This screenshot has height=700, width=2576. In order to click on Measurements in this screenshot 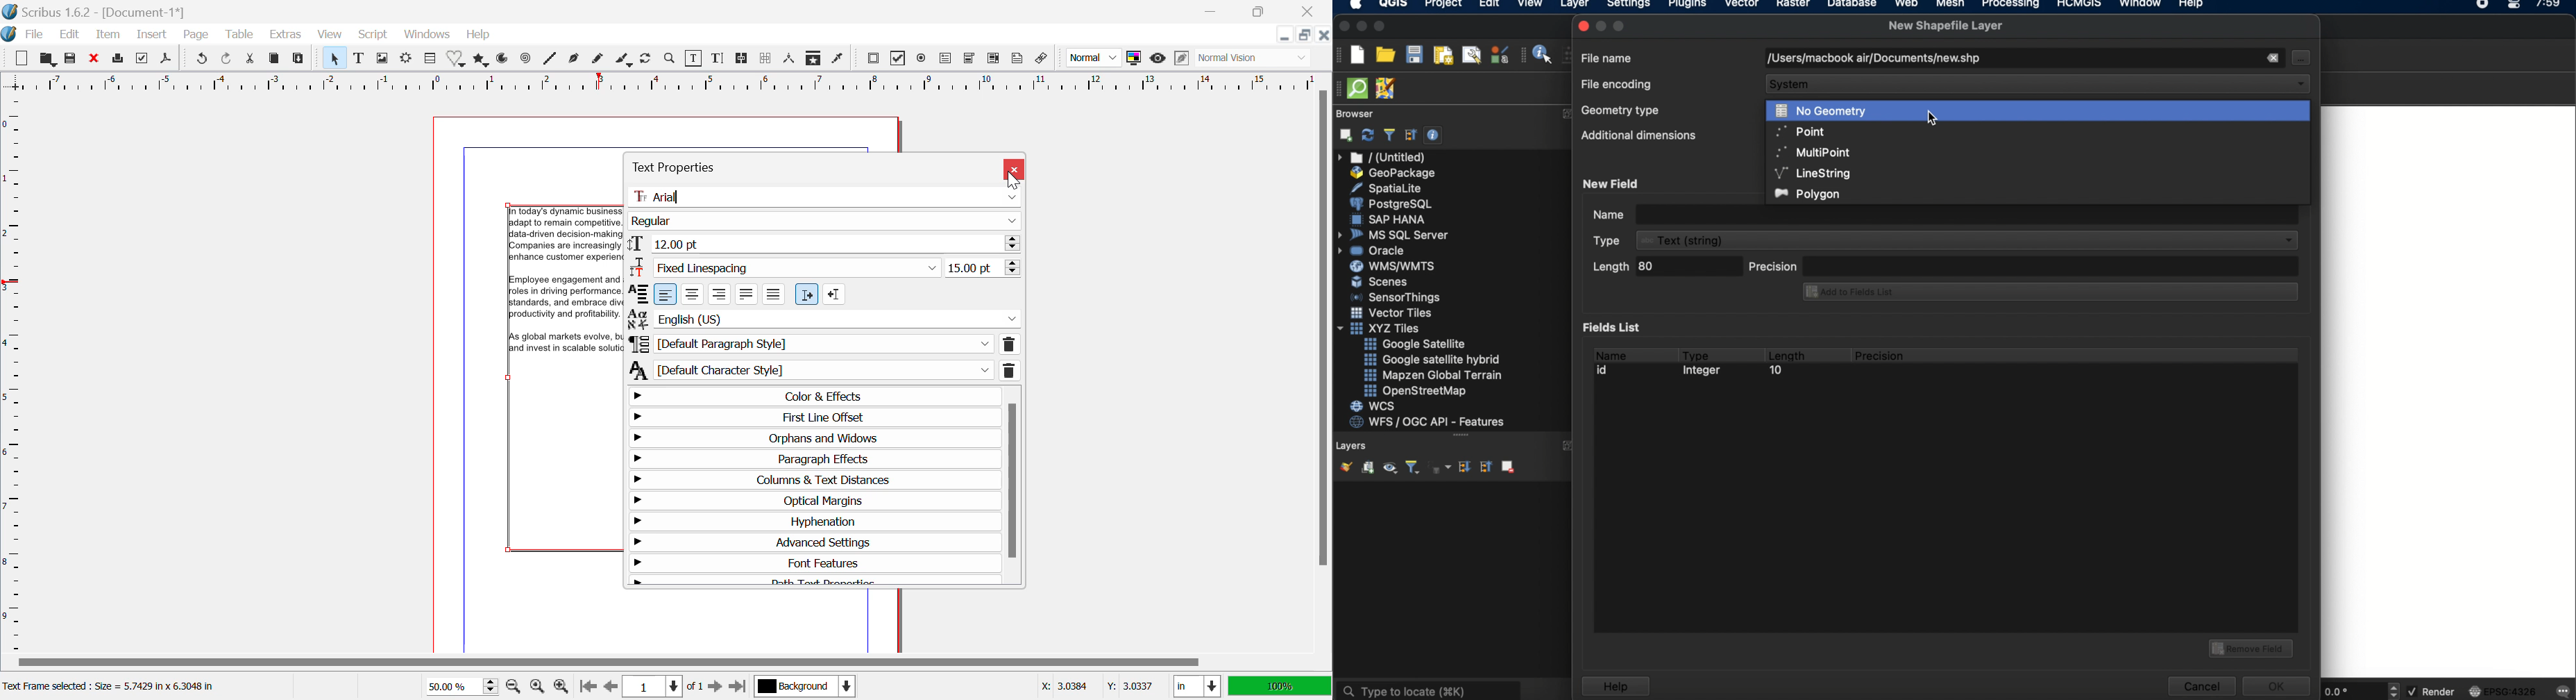, I will do `click(791, 60)`.